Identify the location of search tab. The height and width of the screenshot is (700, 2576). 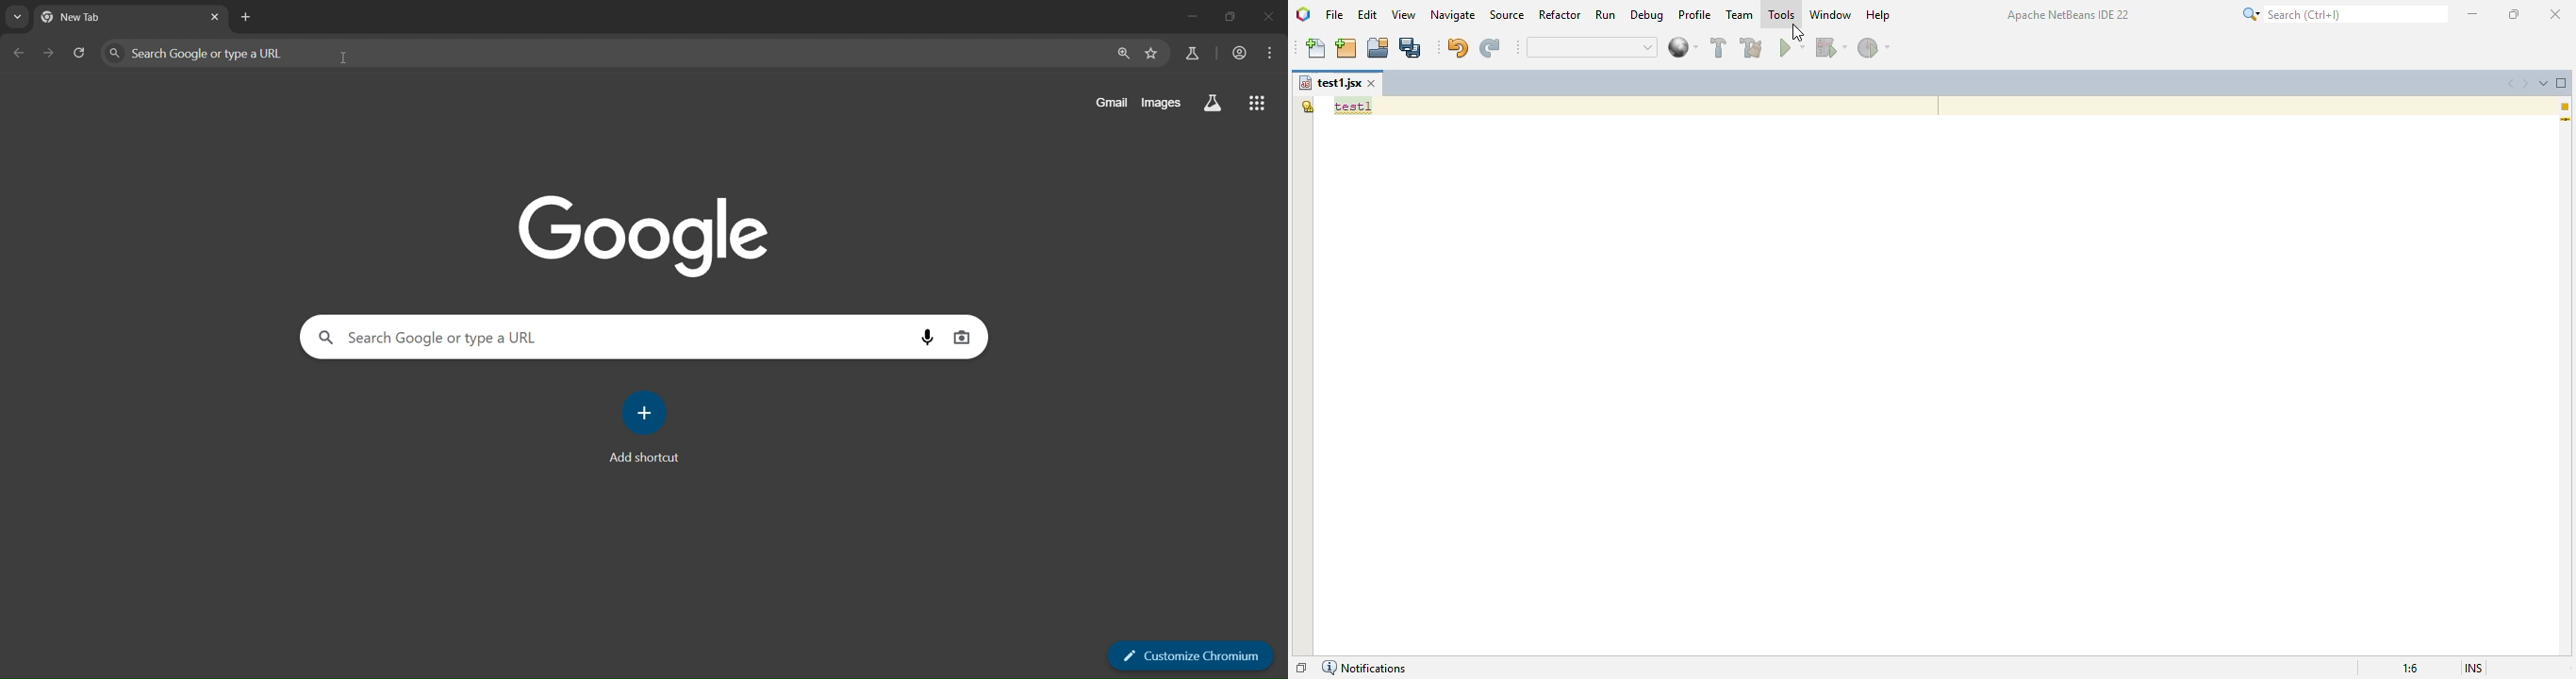
(17, 19).